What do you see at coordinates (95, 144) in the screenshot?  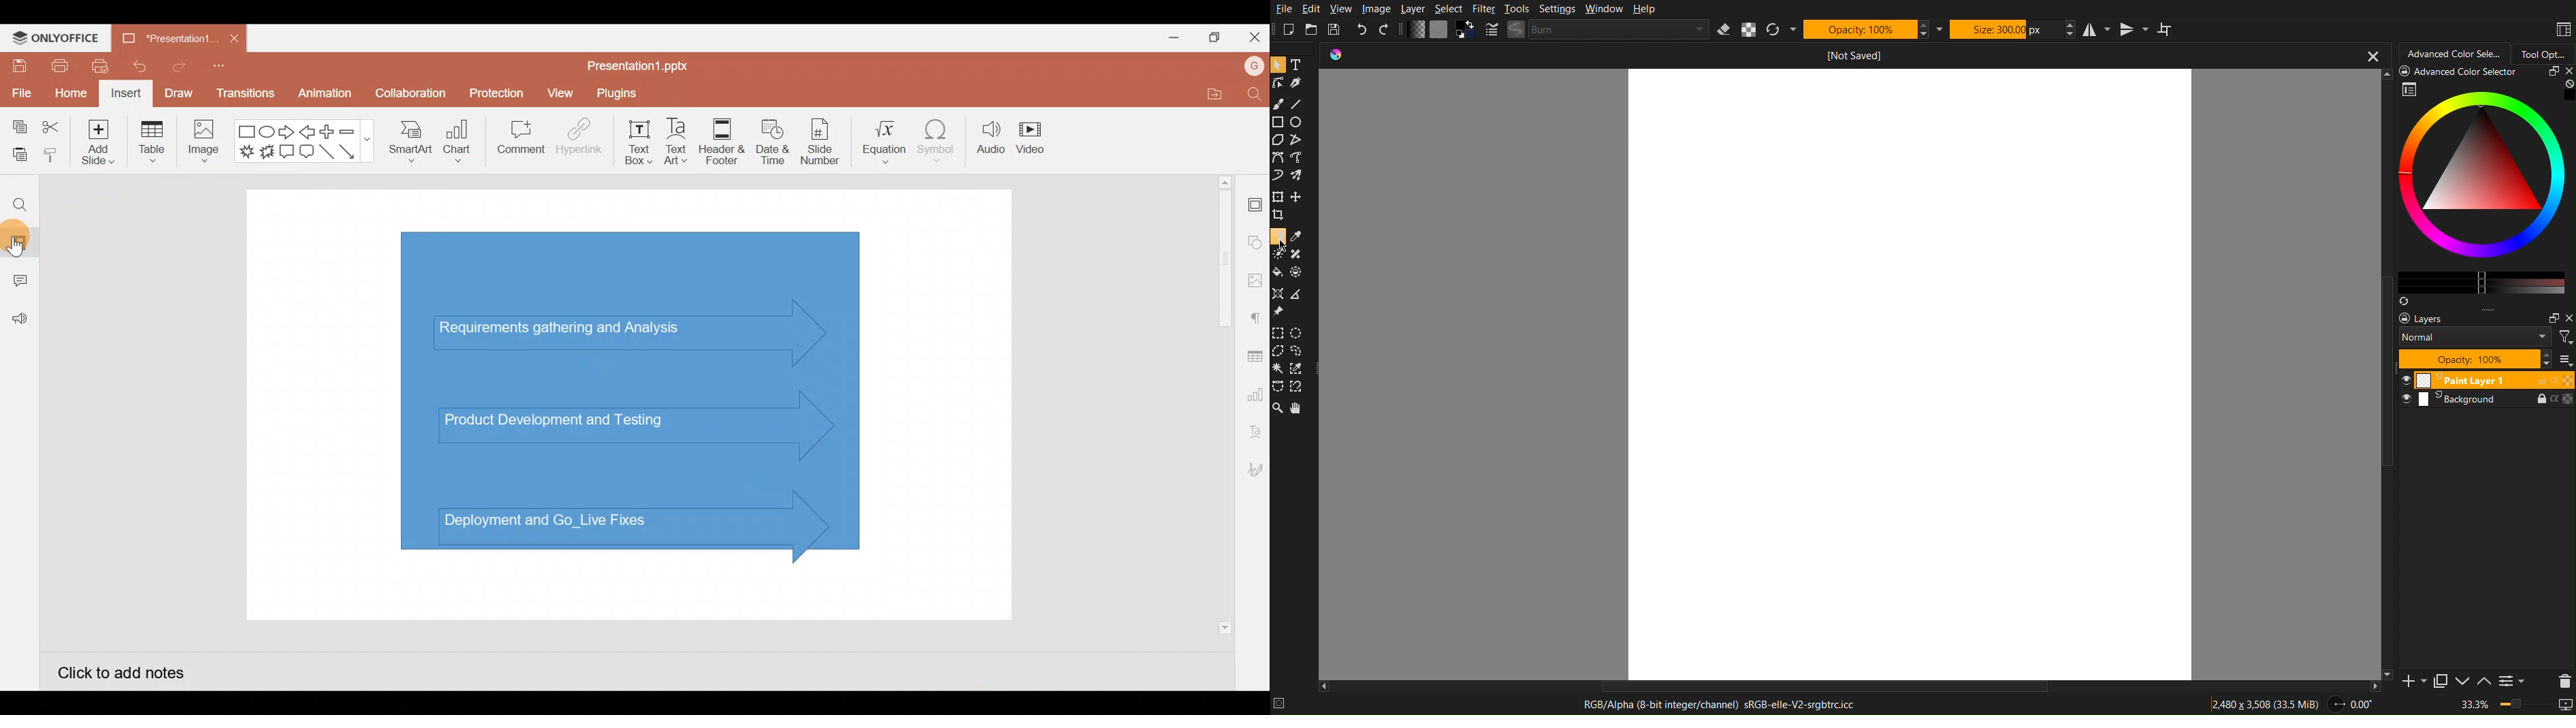 I see `Add slide` at bounding box center [95, 144].